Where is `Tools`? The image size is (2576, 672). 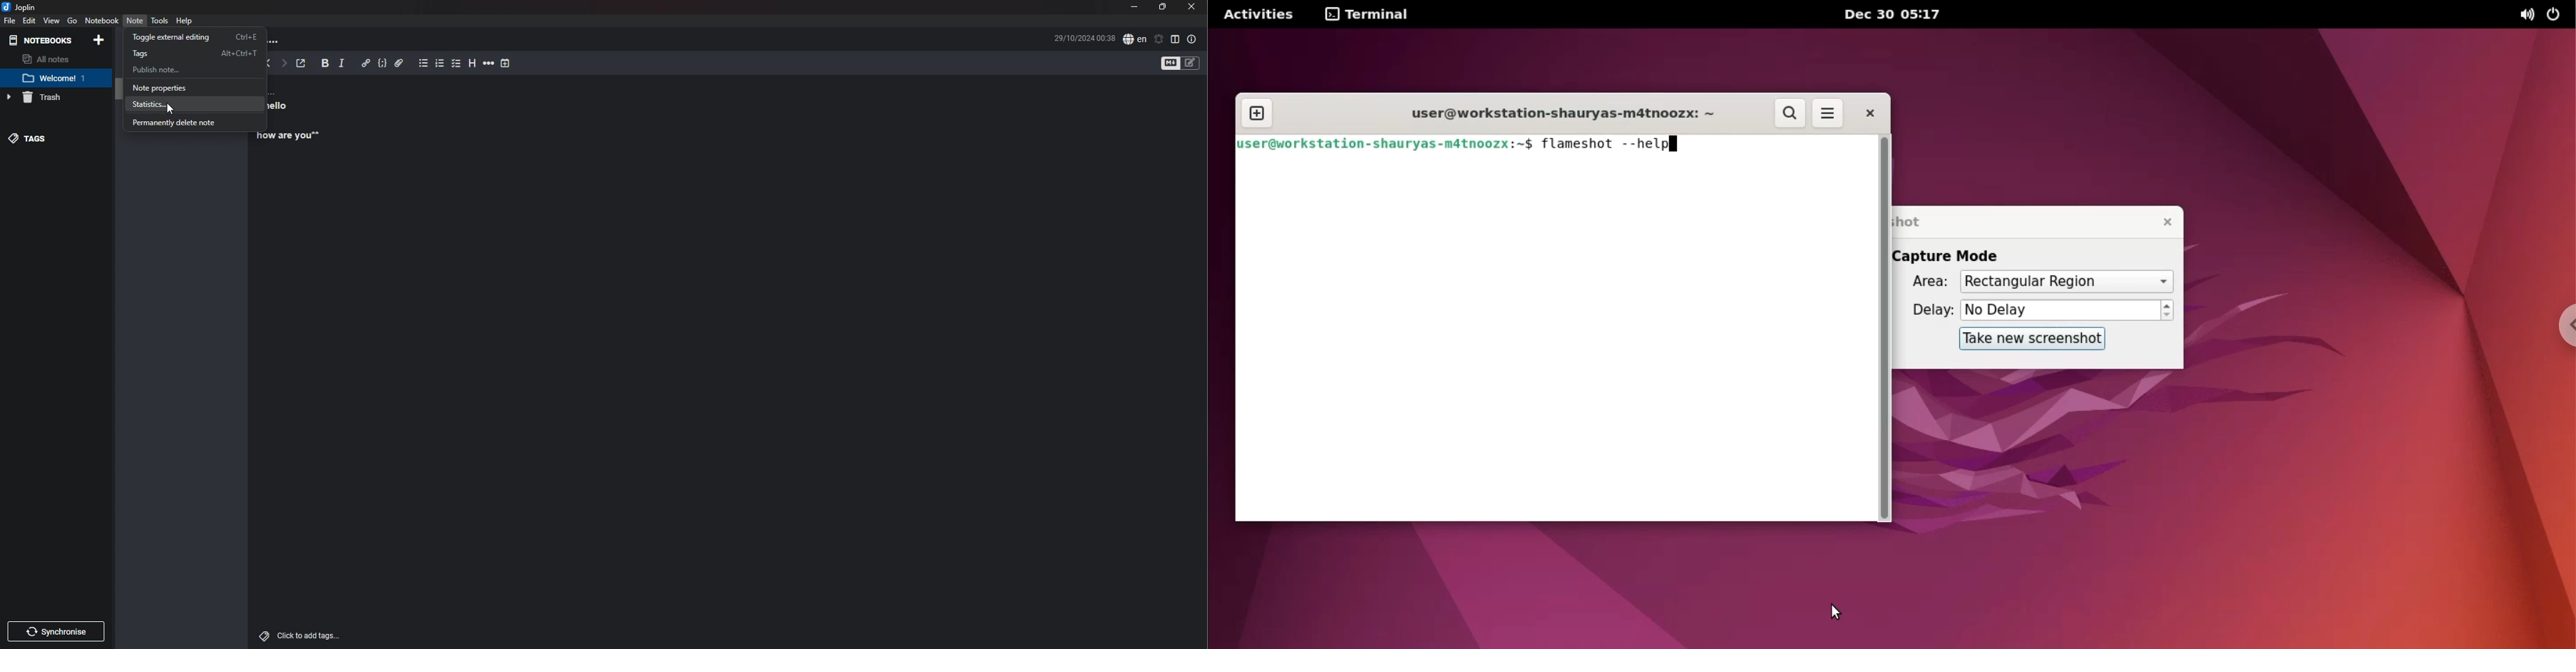 Tools is located at coordinates (160, 21).